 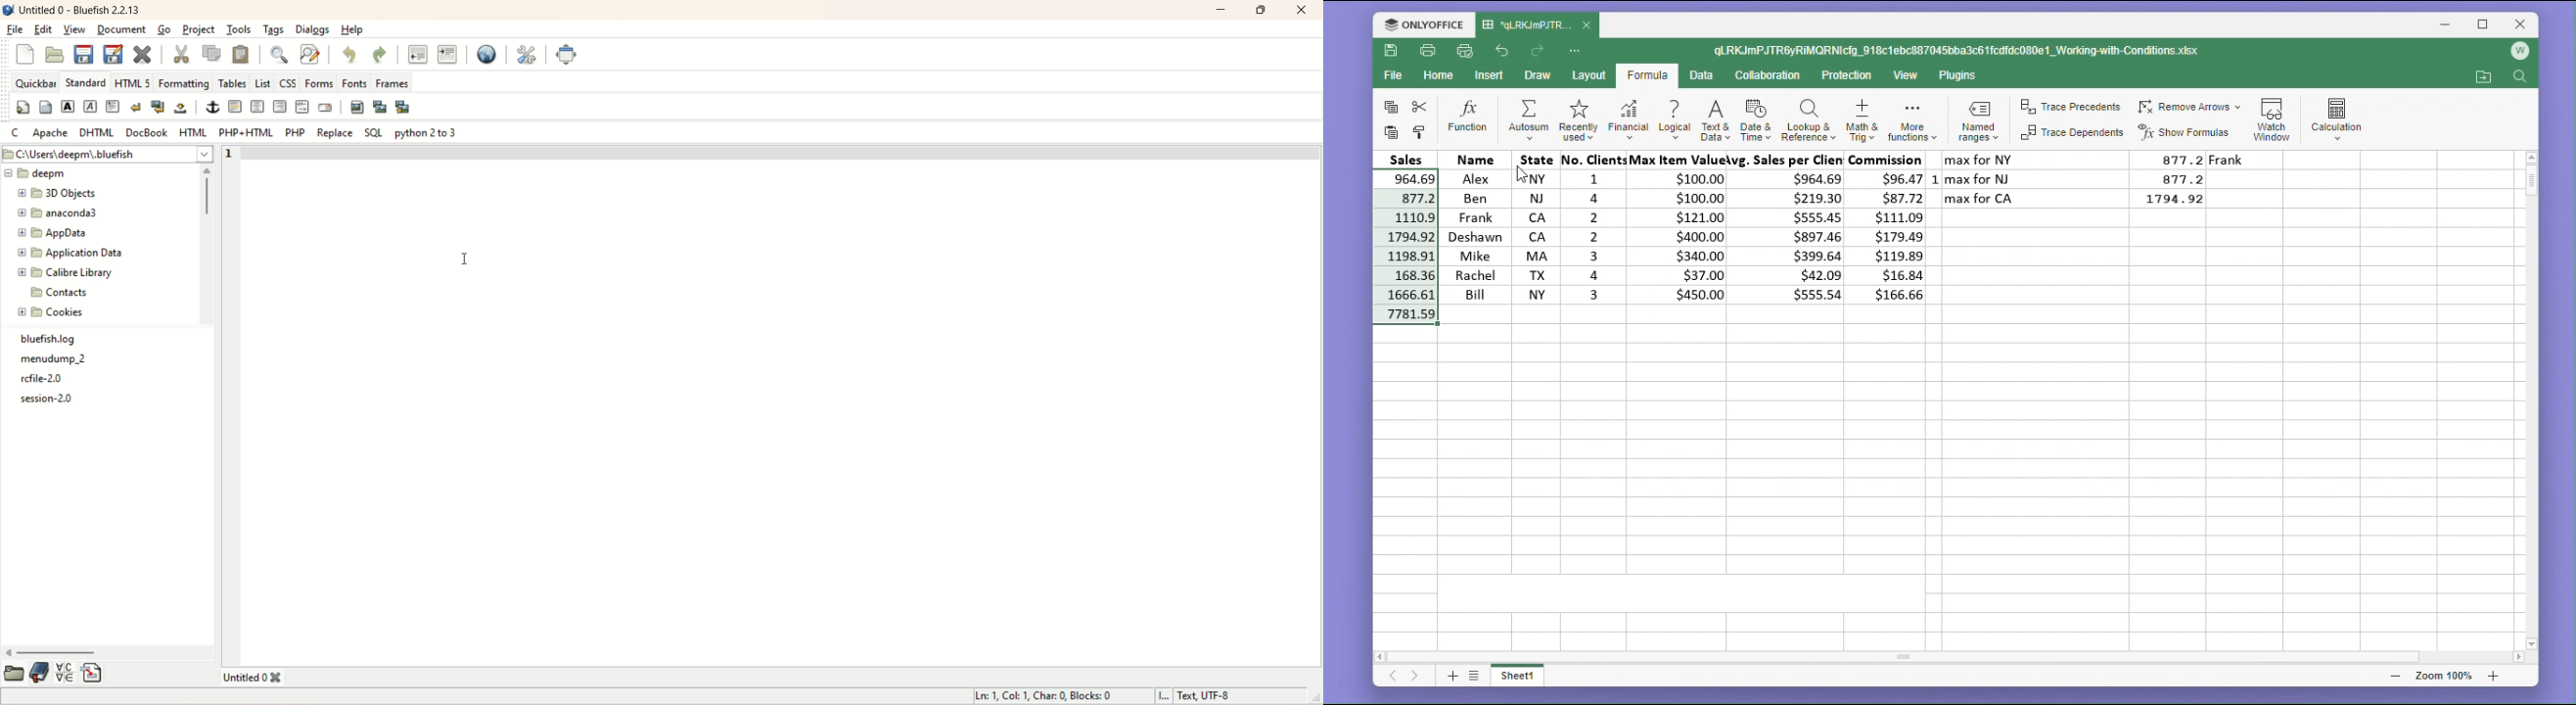 I want to click on paste, so click(x=1388, y=133).